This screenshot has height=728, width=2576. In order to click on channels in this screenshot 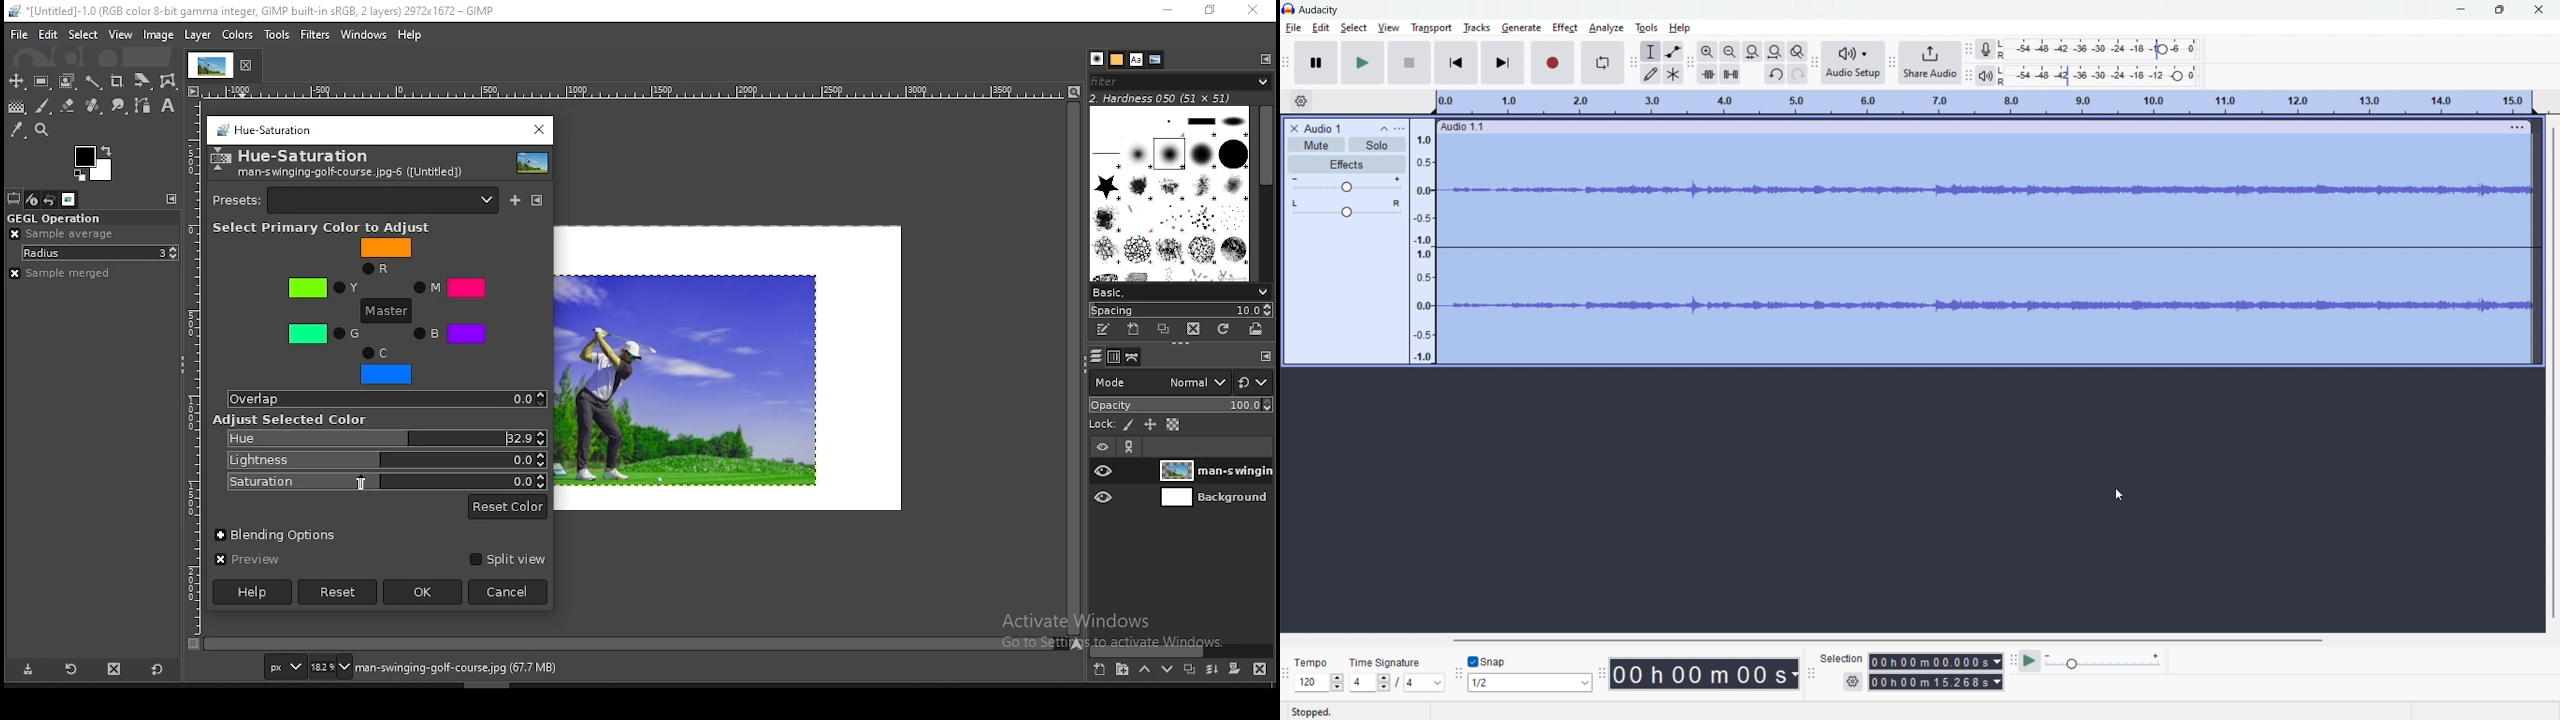, I will do `click(1113, 359)`.